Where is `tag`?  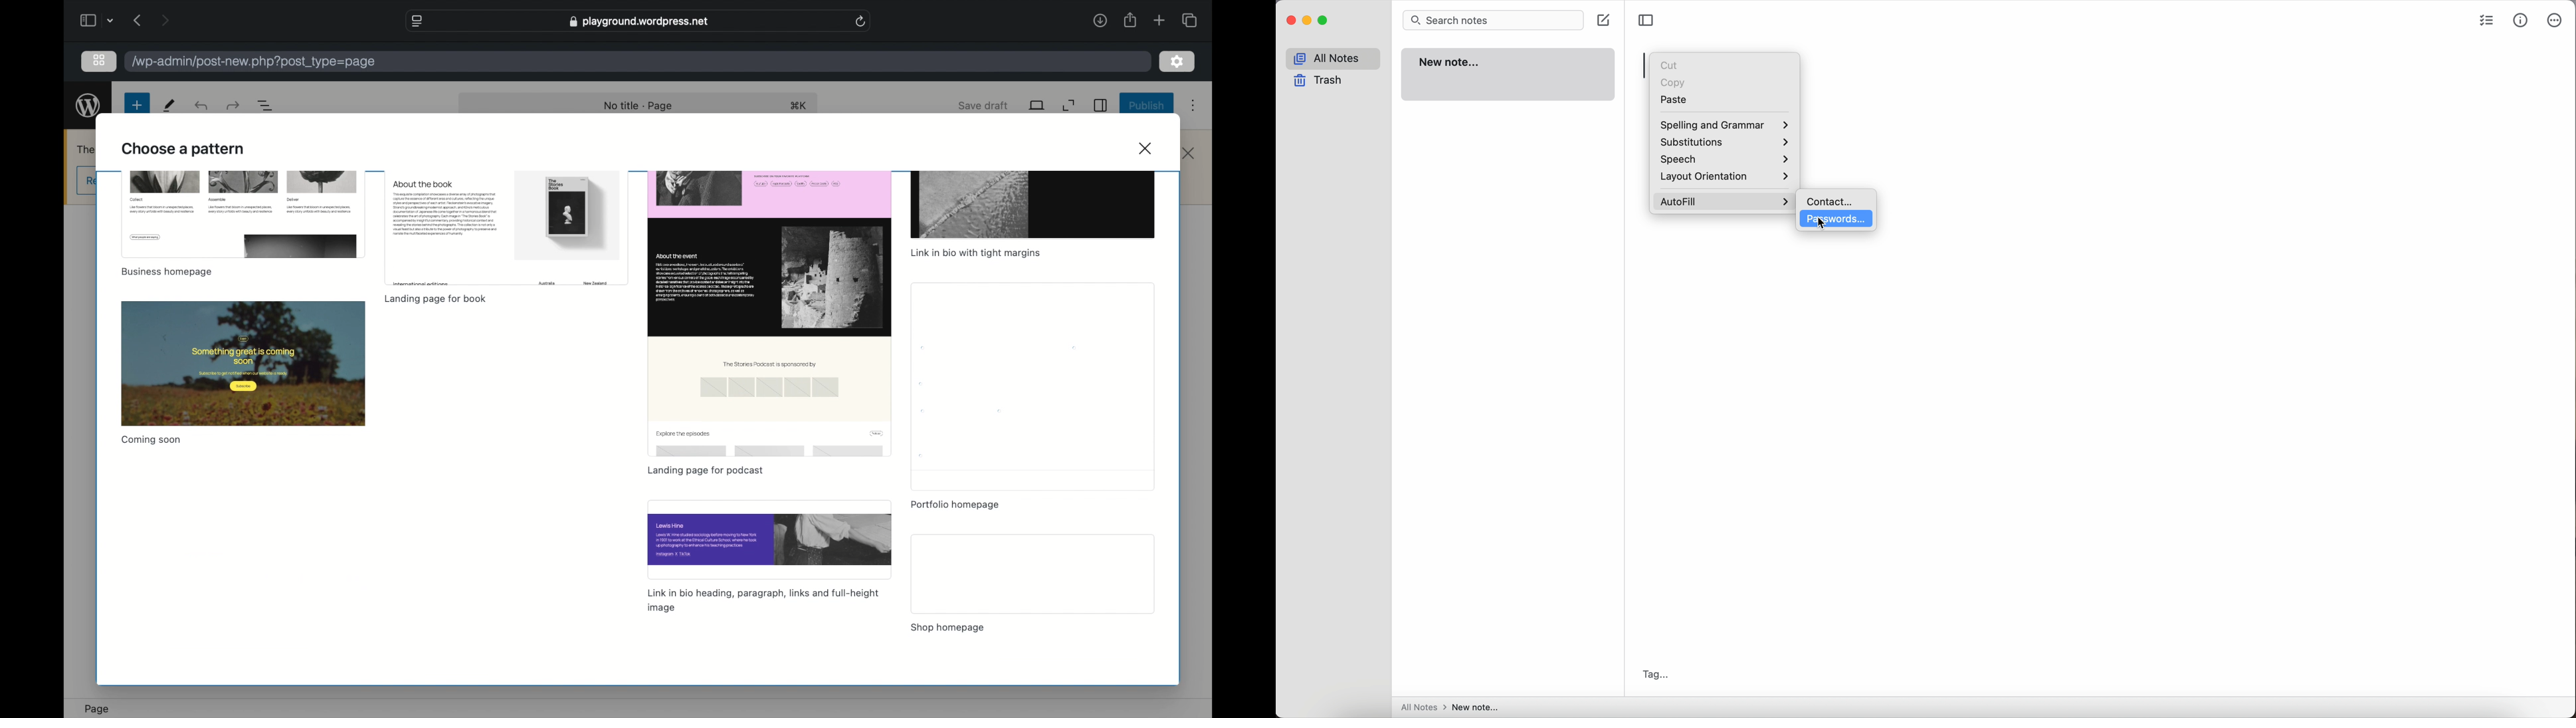
tag is located at coordinates (1658, 673).